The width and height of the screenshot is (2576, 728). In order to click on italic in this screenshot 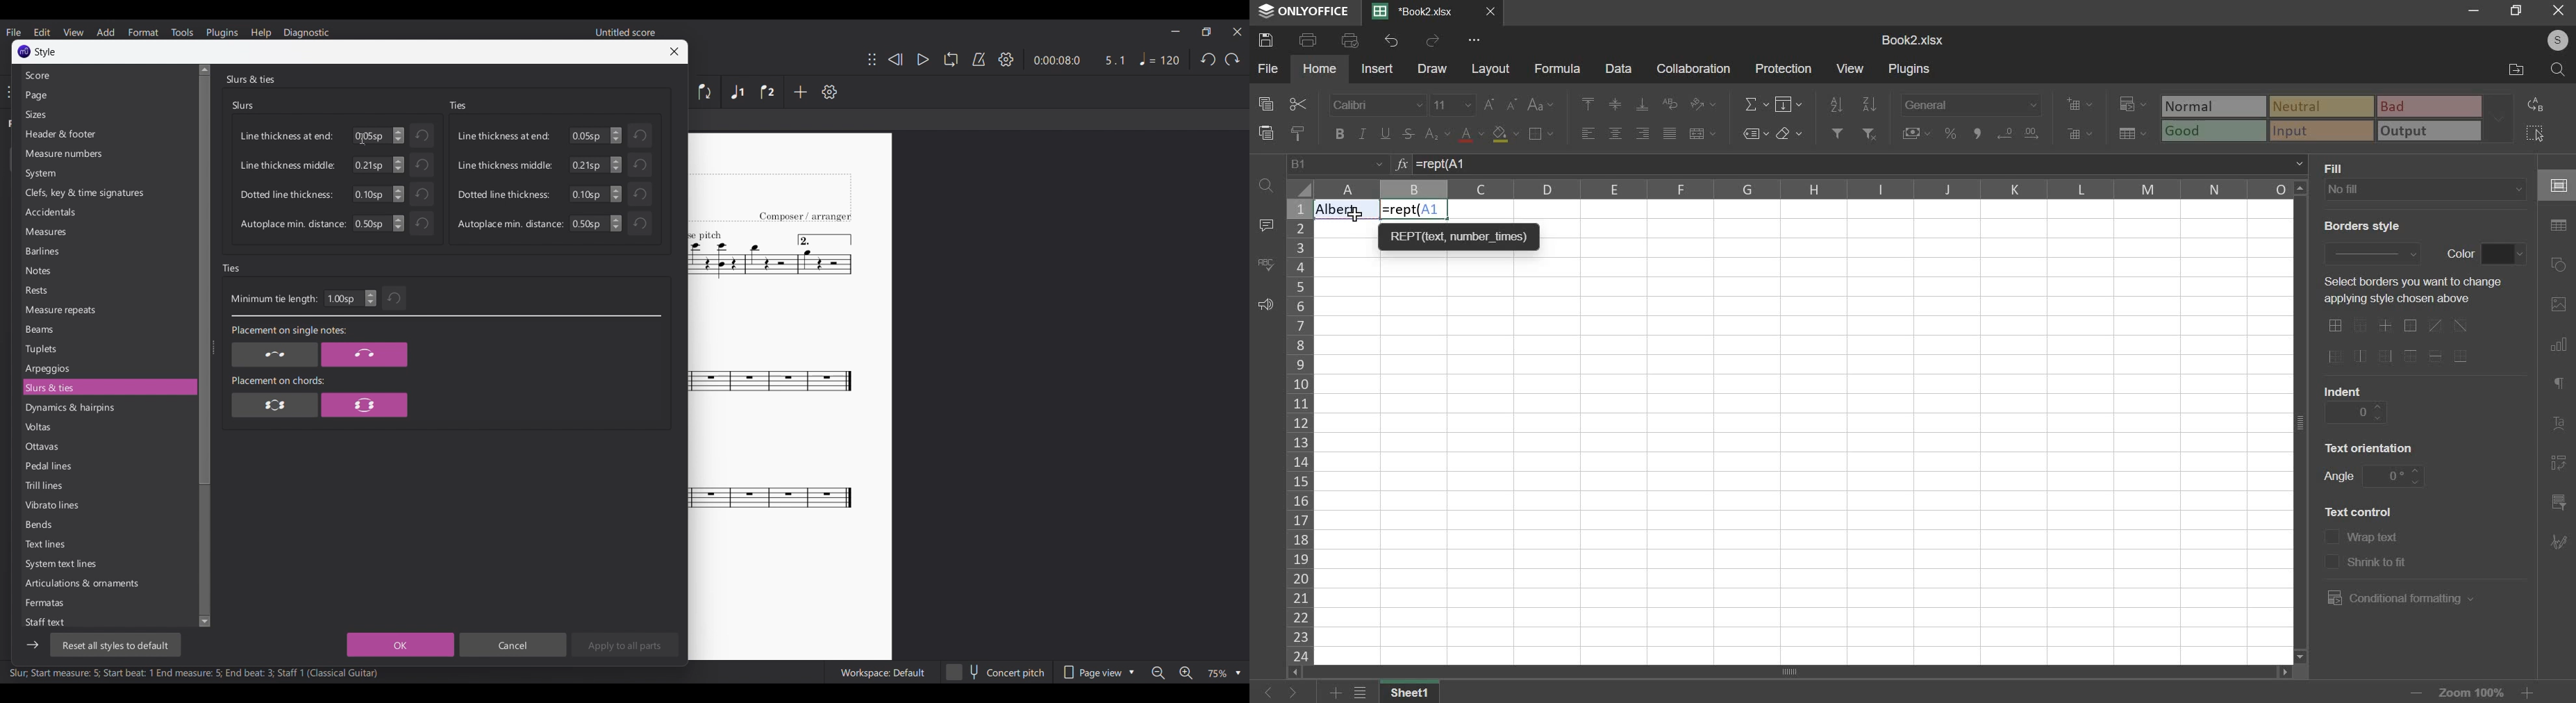, I will do `click(1363, 133)`.